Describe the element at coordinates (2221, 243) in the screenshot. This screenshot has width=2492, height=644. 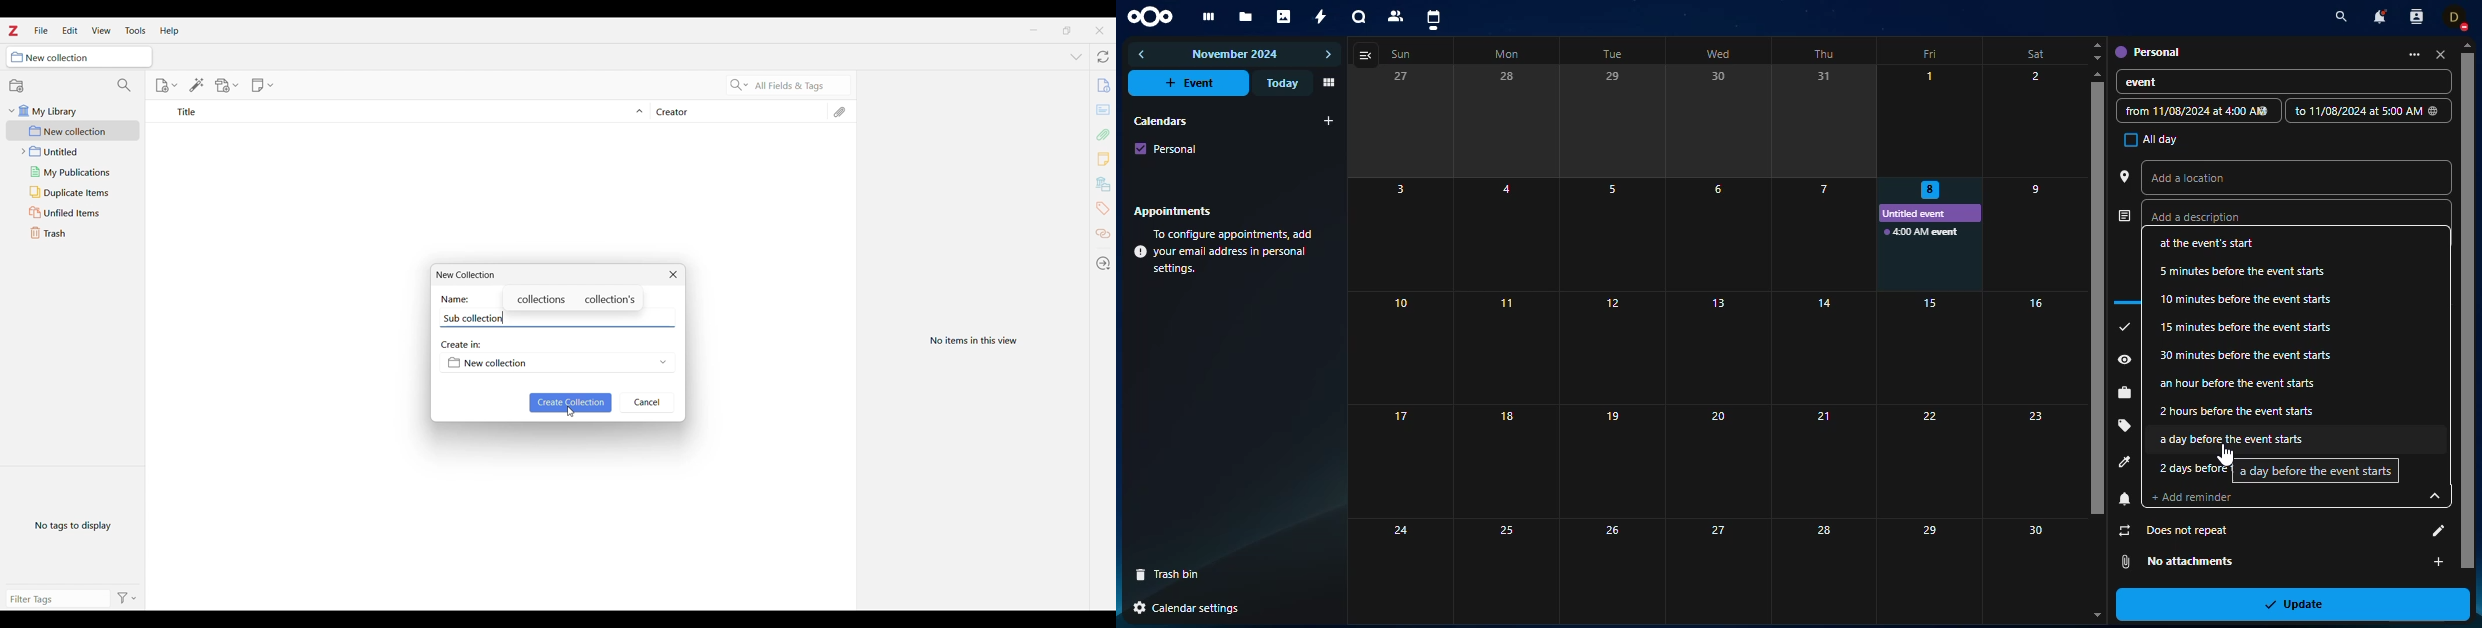
I see `at the event's start` at that location.